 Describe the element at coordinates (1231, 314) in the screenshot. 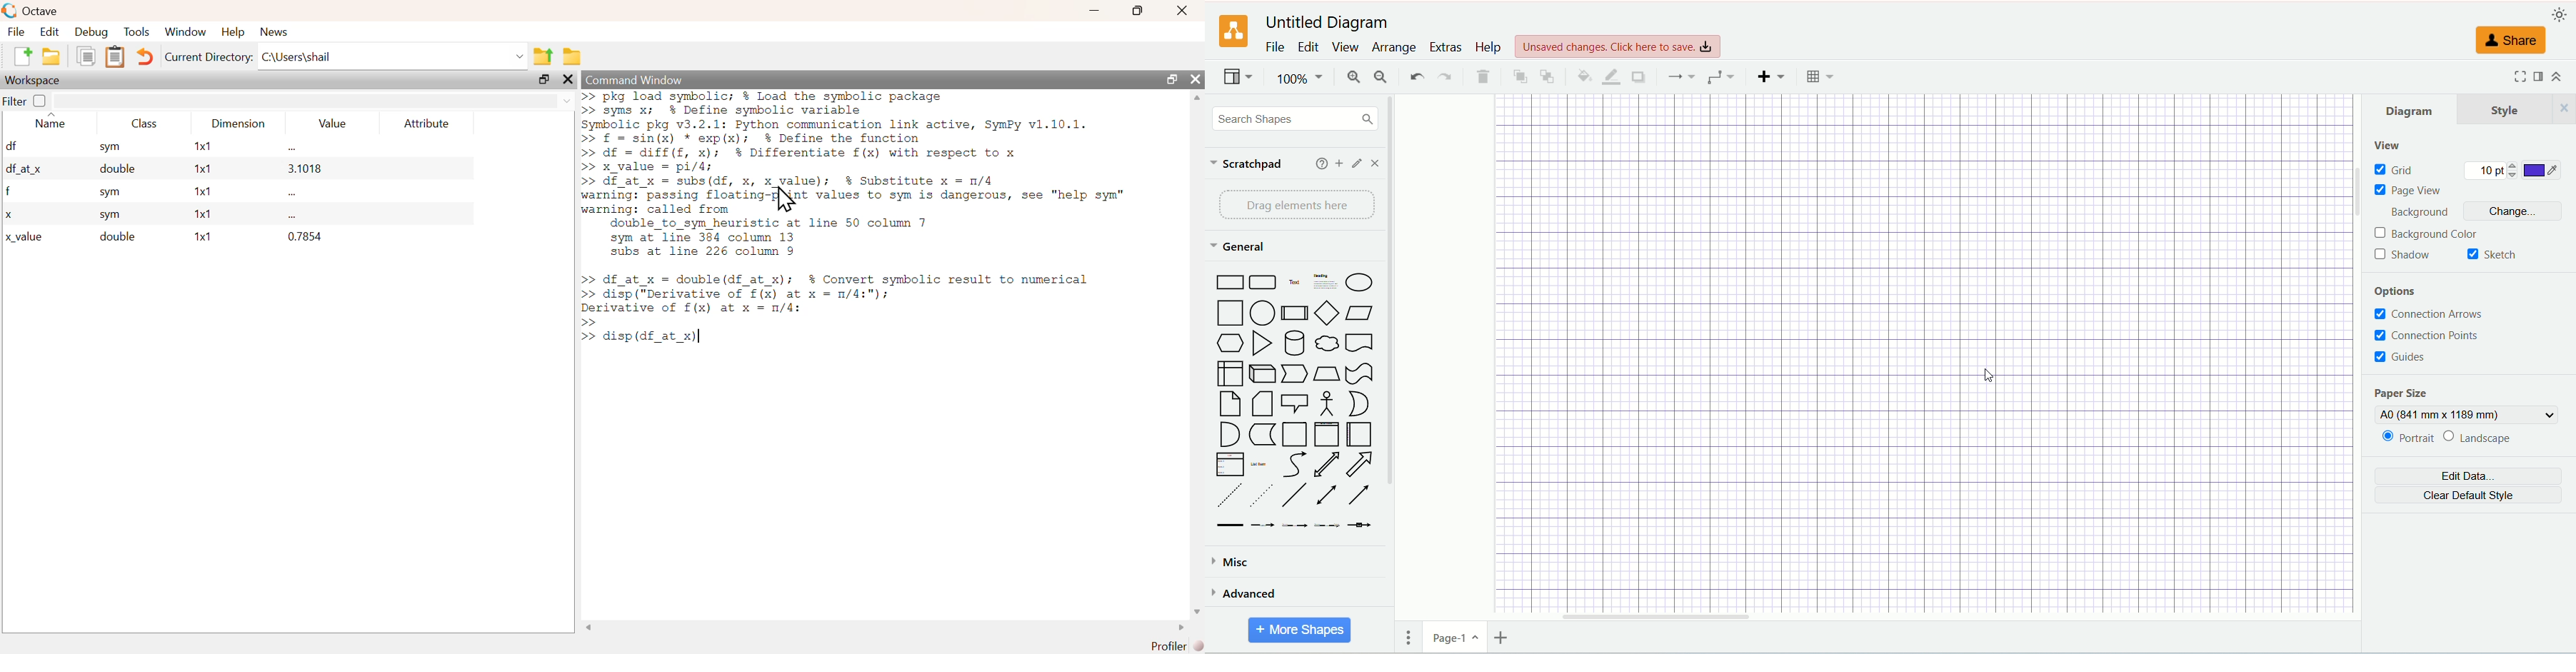

I see `Square` at that location.